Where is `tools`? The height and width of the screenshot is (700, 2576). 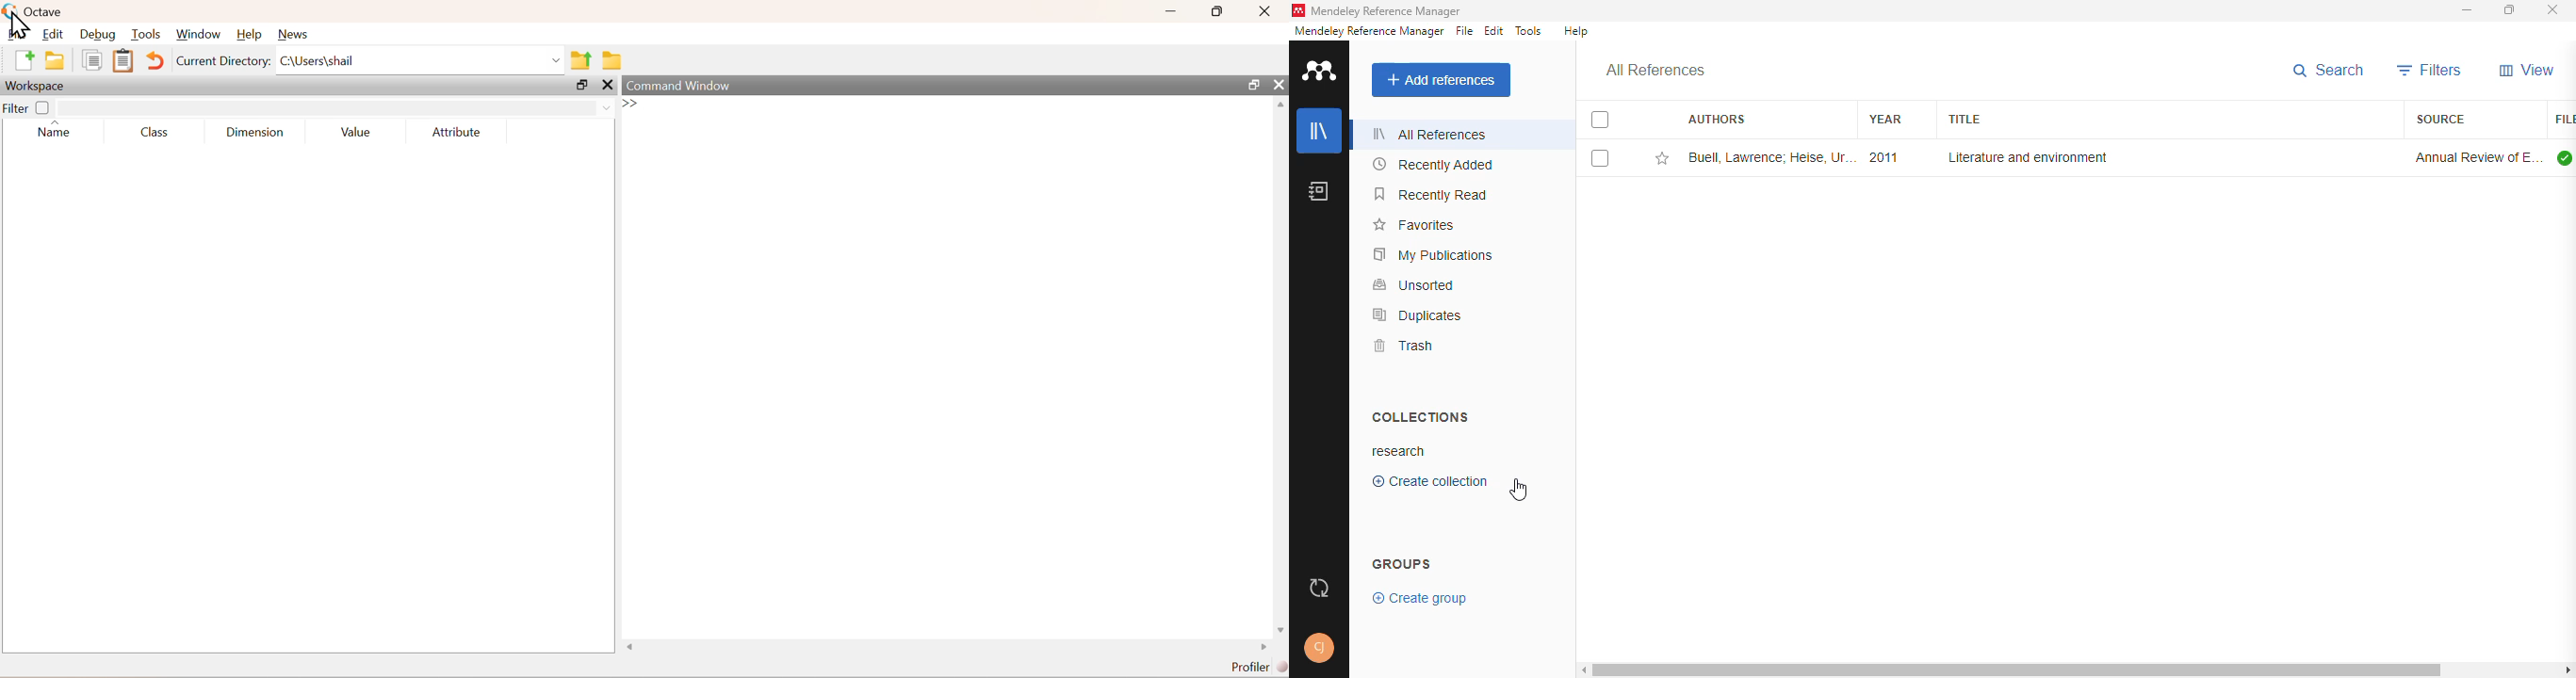 tools is located at coordinates (1529, 31).